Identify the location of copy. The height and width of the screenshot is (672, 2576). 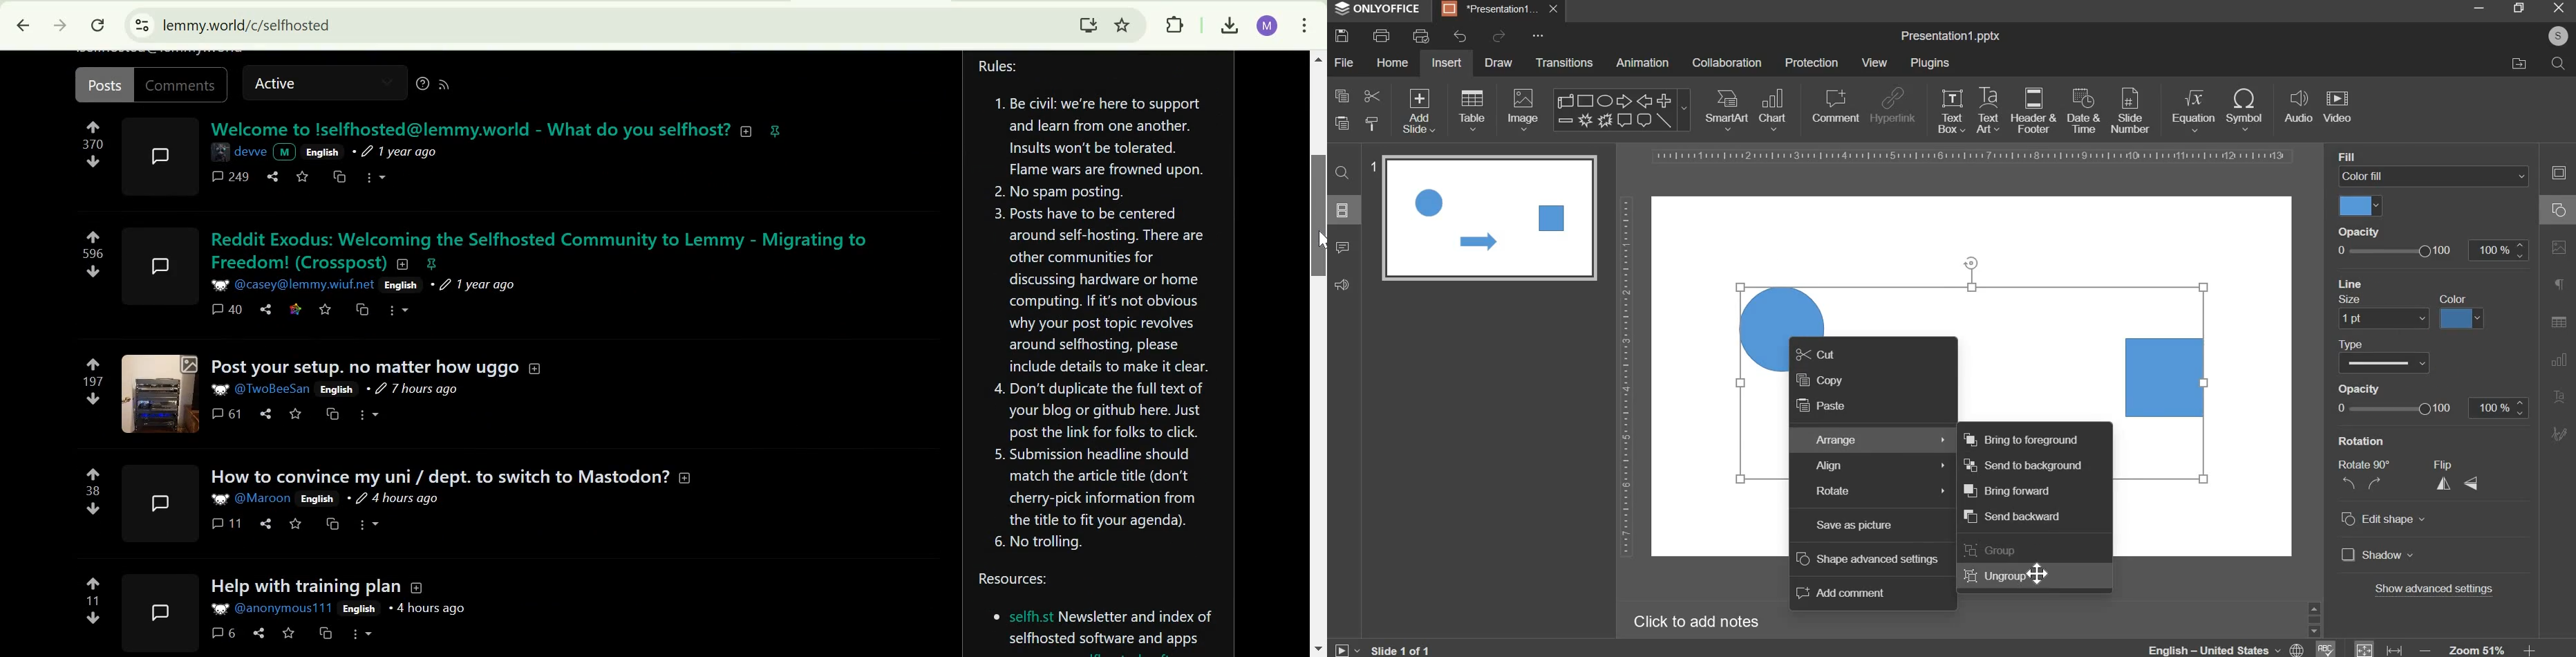
(1342, 96).